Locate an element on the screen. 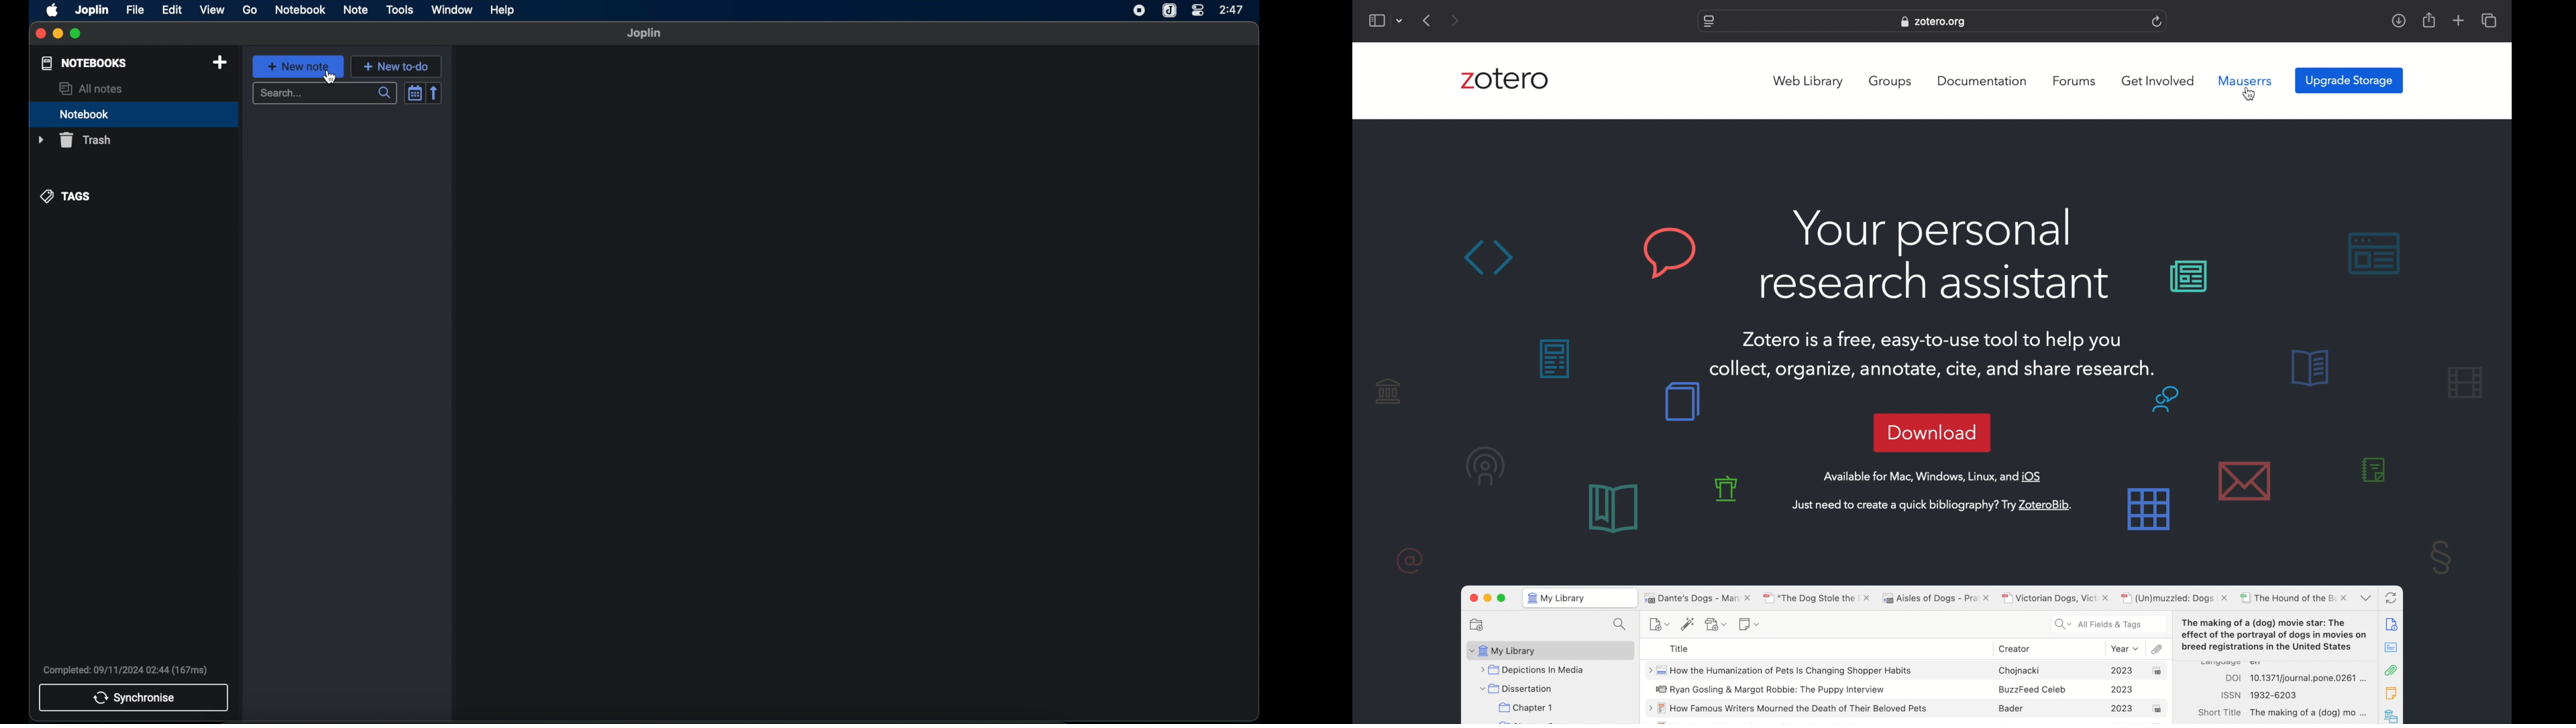  Just need to create a quick bibliography? Try ZoteroBib. | is located at coordinates (1930, 503).